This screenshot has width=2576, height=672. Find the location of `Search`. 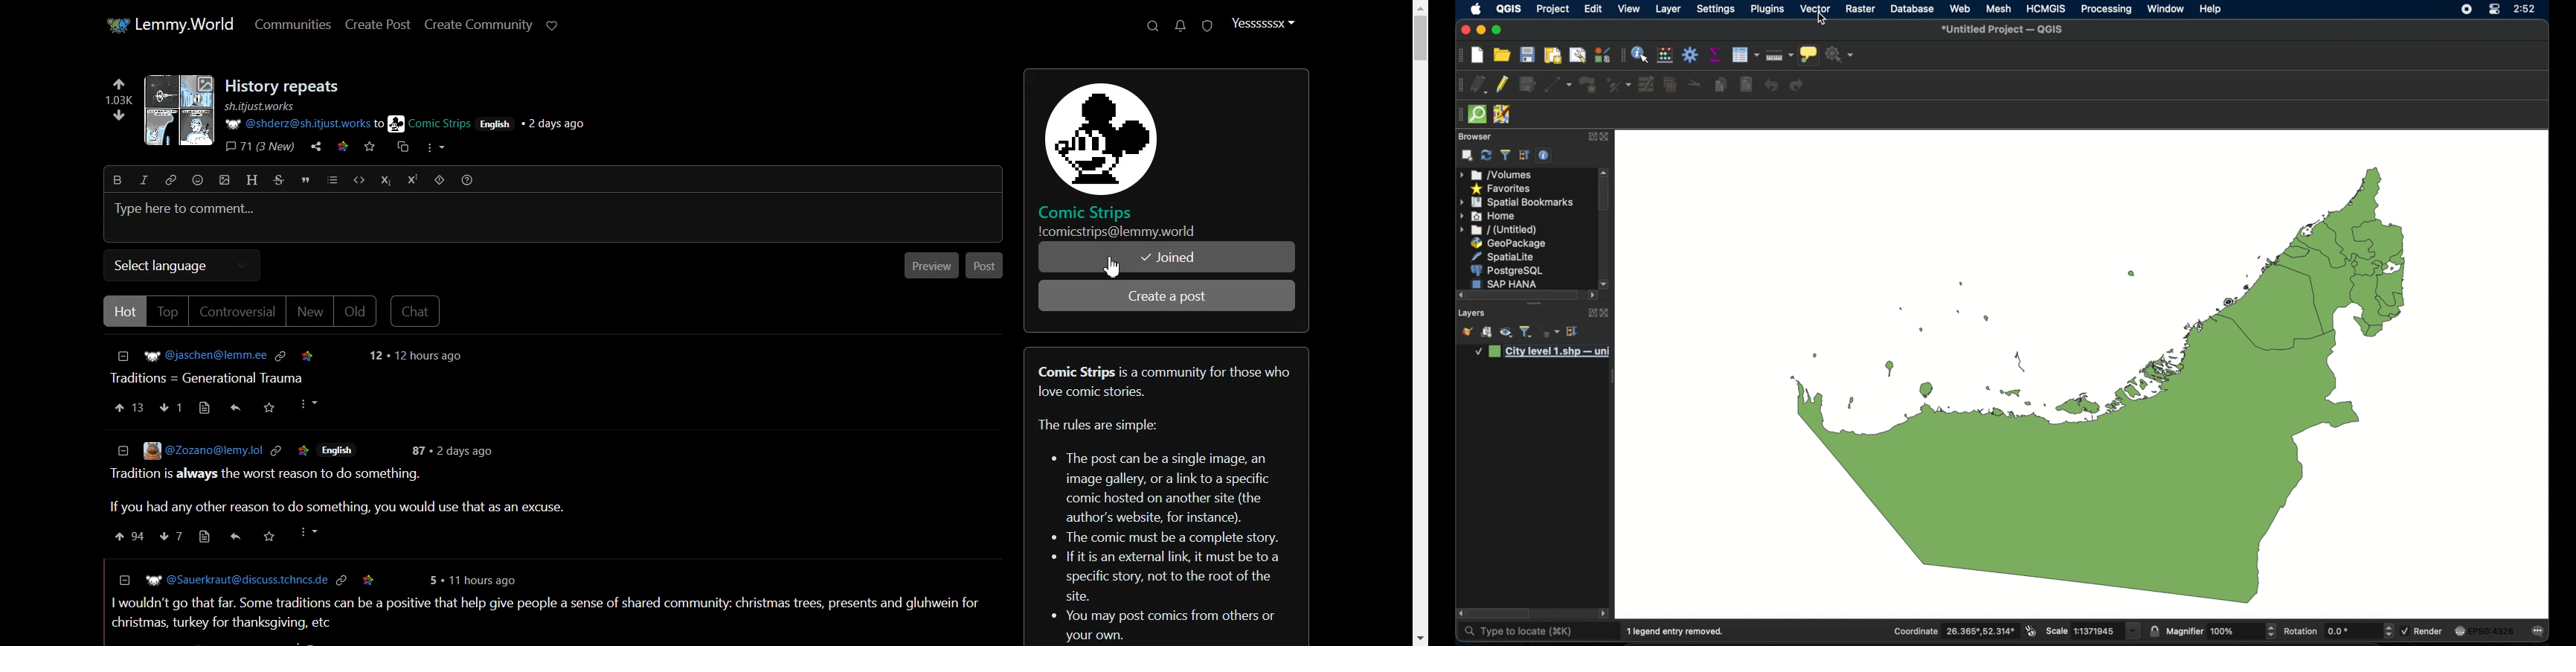

Search is located at coordinates (1152, 26).